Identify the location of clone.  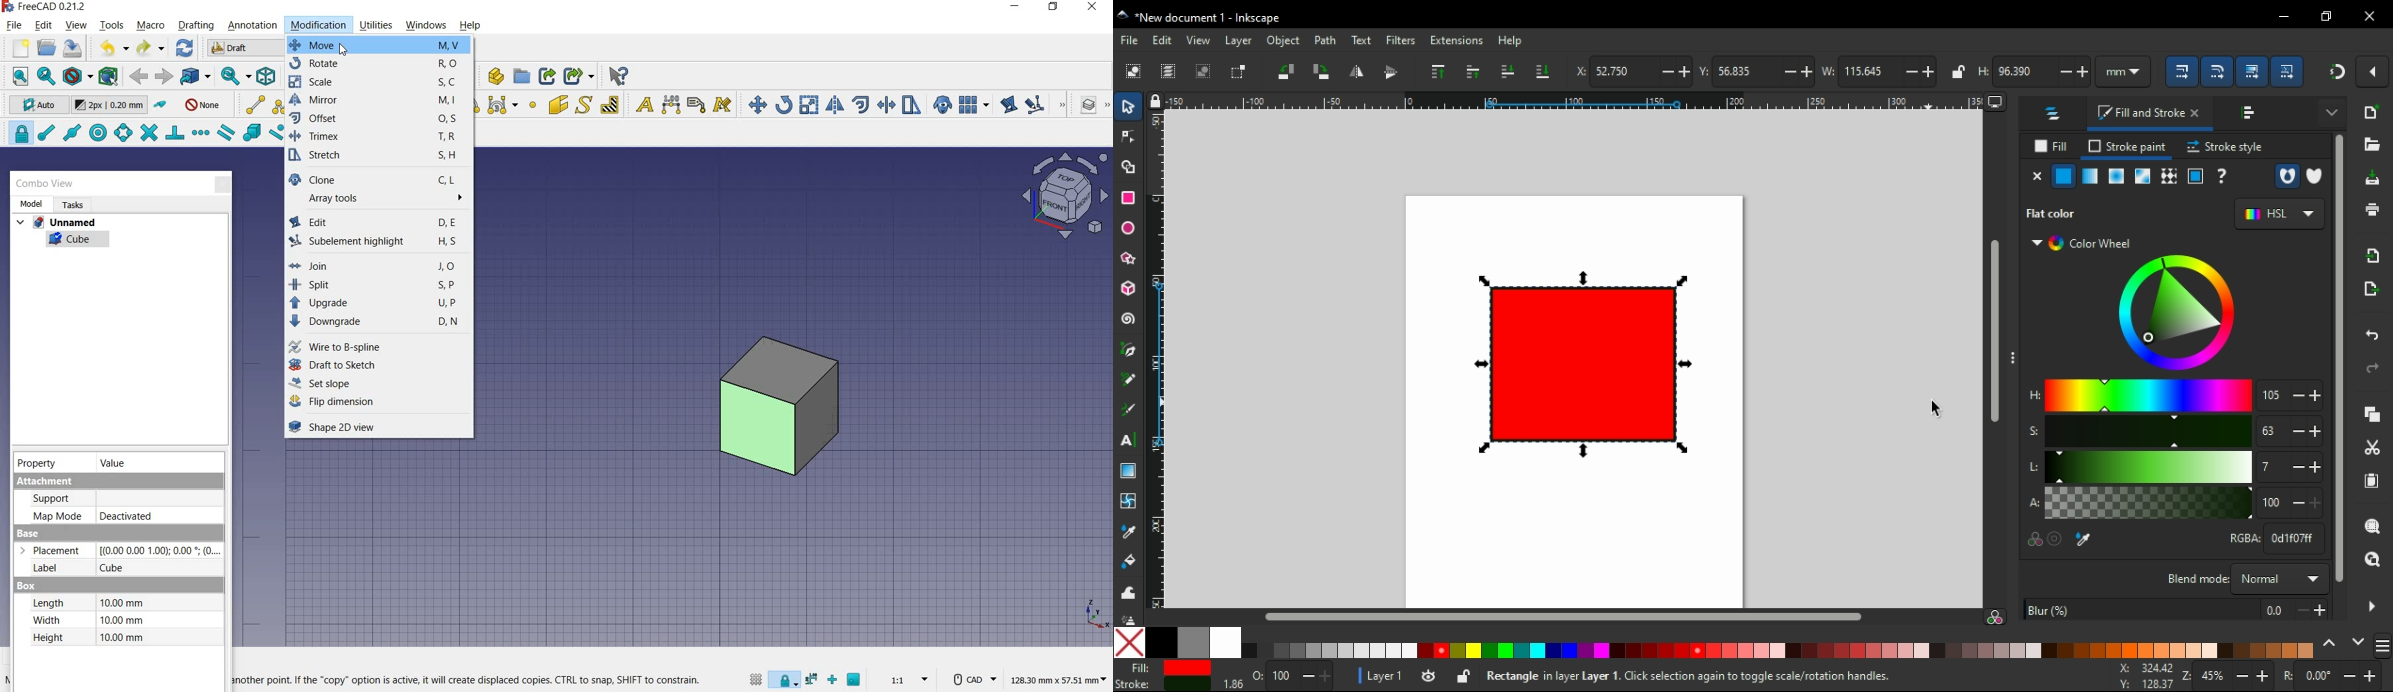
(943, 105).